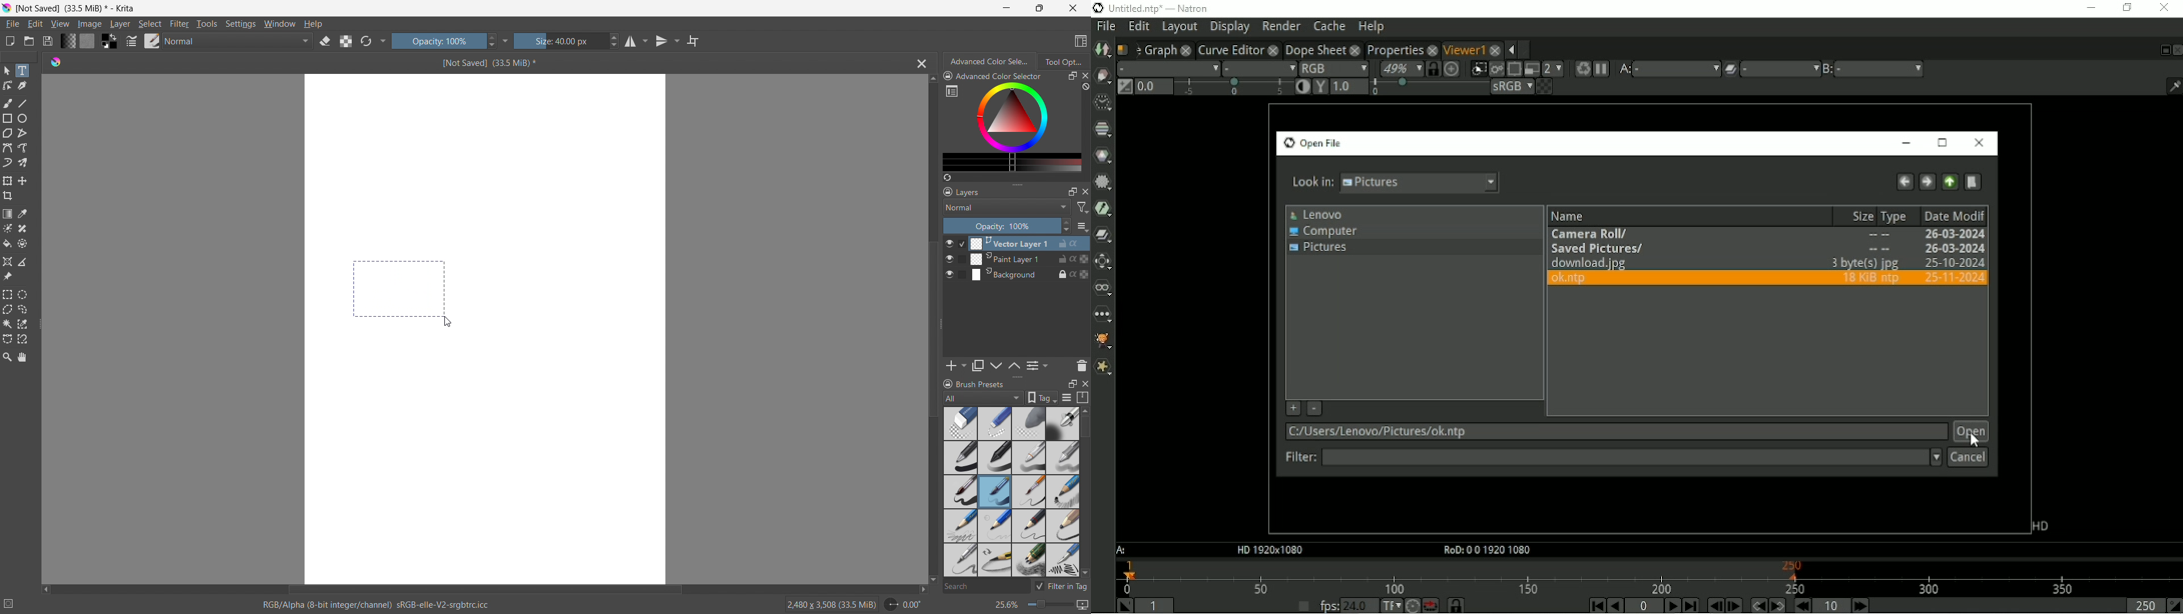 This screenshot has height=616, width=2184. Describe the element at coordinates (919, 64) in the screenshot. I see `close document` at that location.